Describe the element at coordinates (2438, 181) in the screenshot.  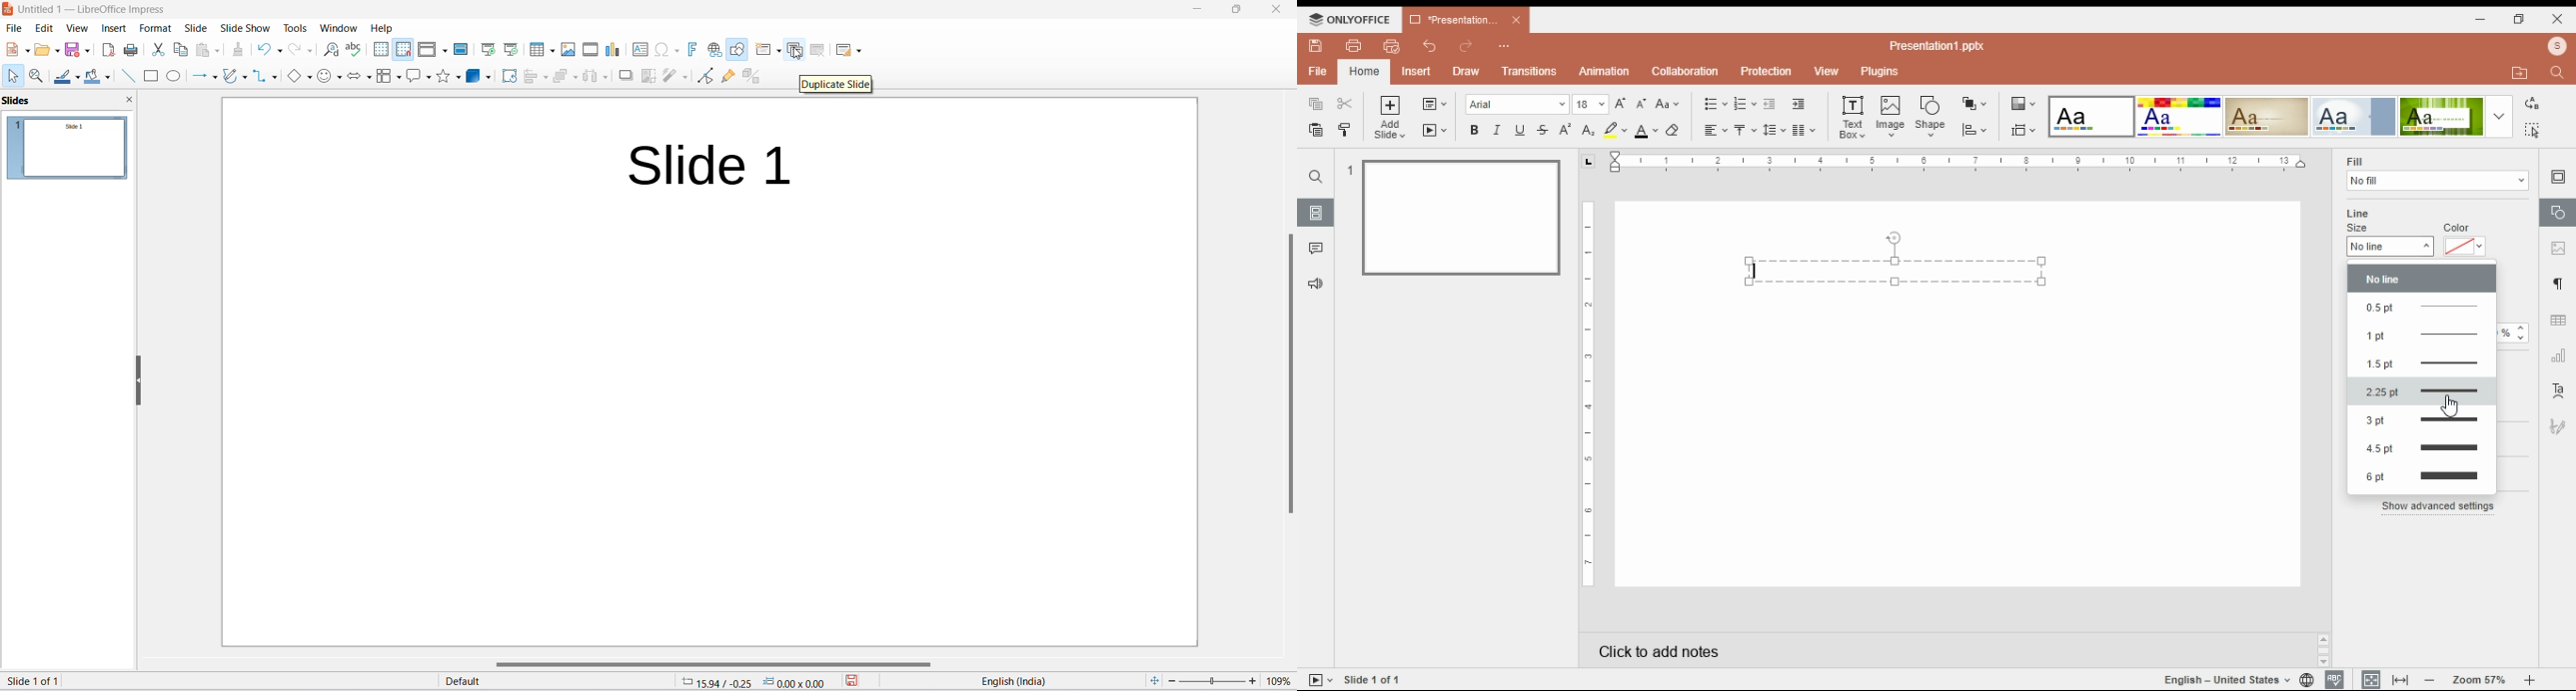
I see `fill selector` at that location.